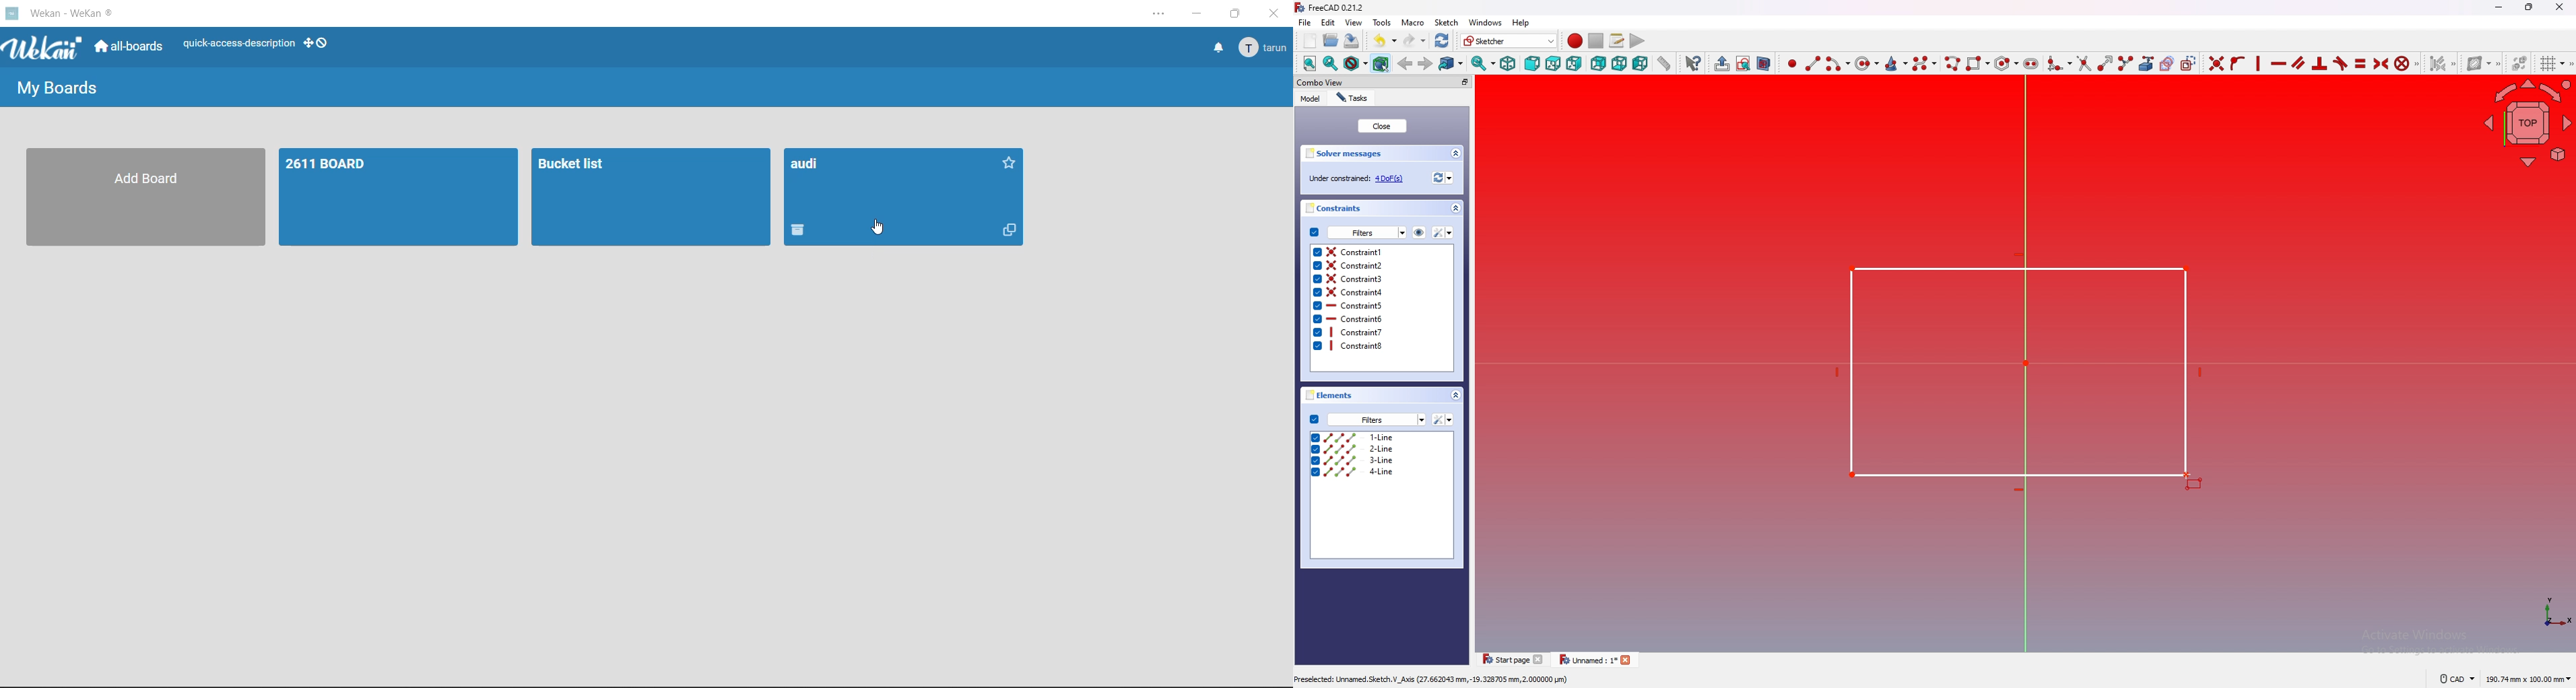 The width and height of the screenshot is (2576, 700). What do you see at coordinates (1381, 319) in the screenshot?
I see `constraint 6` at bounding box center [1381, 319].